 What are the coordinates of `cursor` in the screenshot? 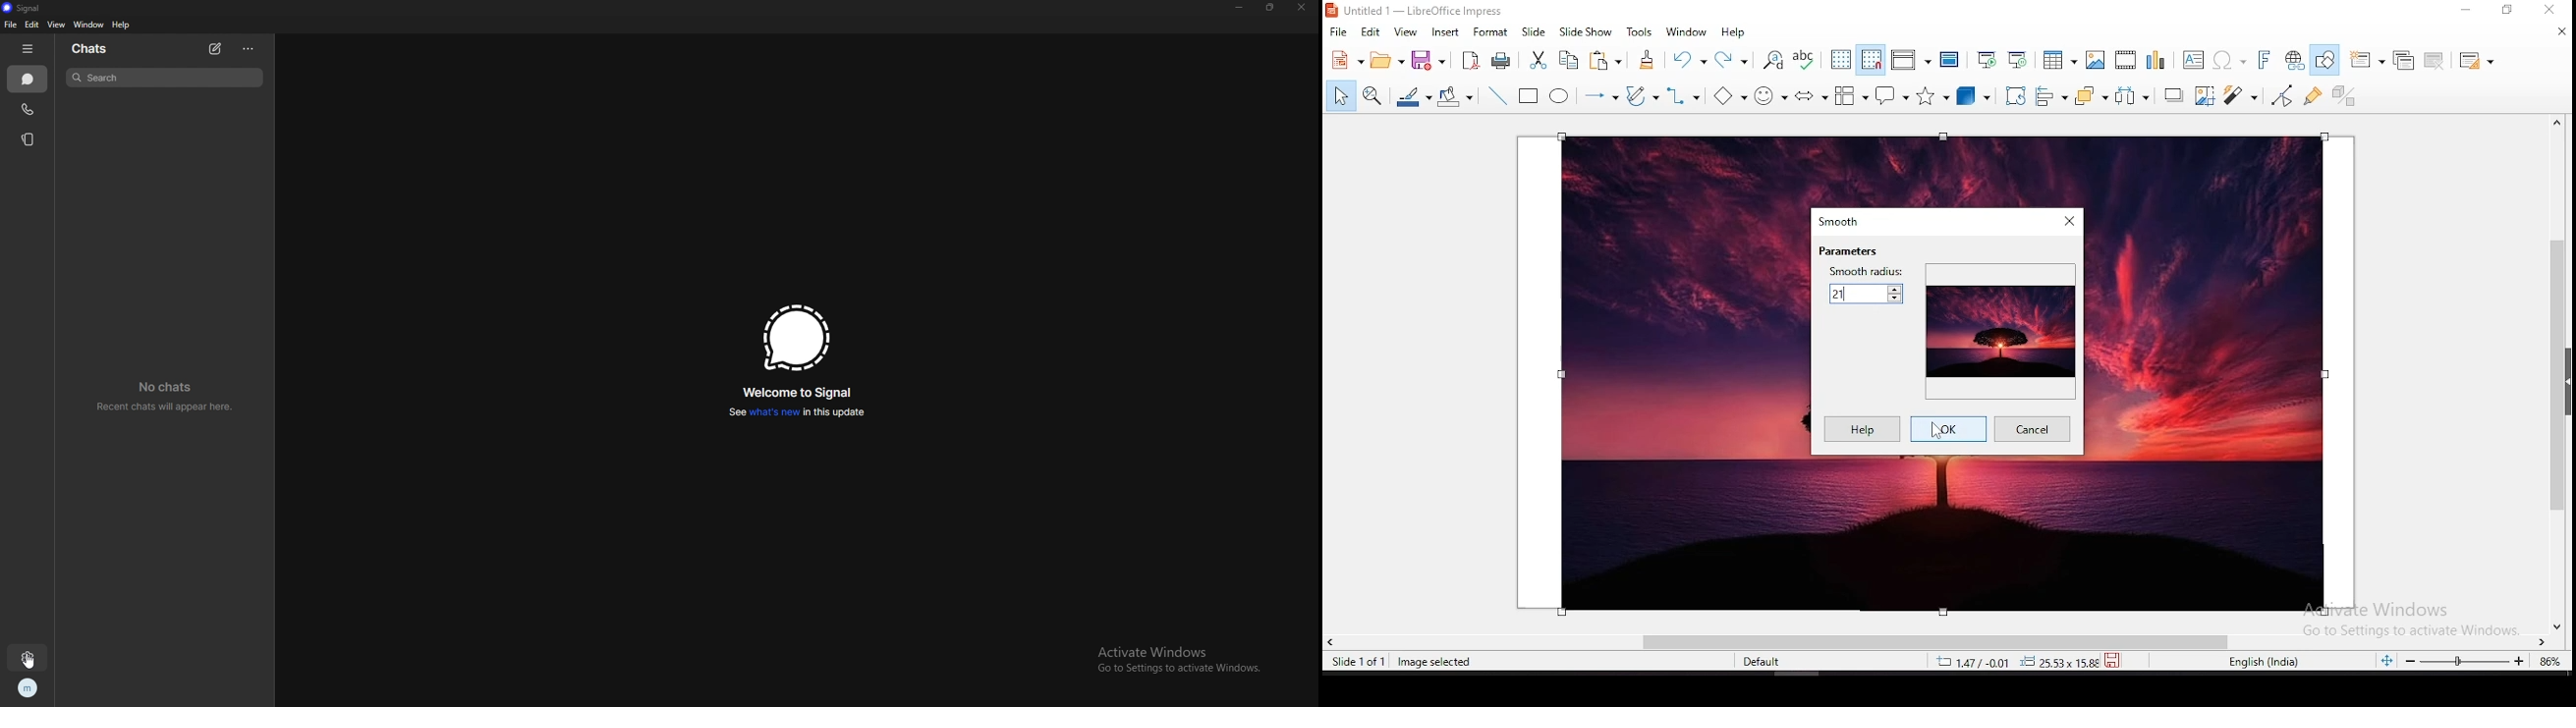 It's located at (27, 659).